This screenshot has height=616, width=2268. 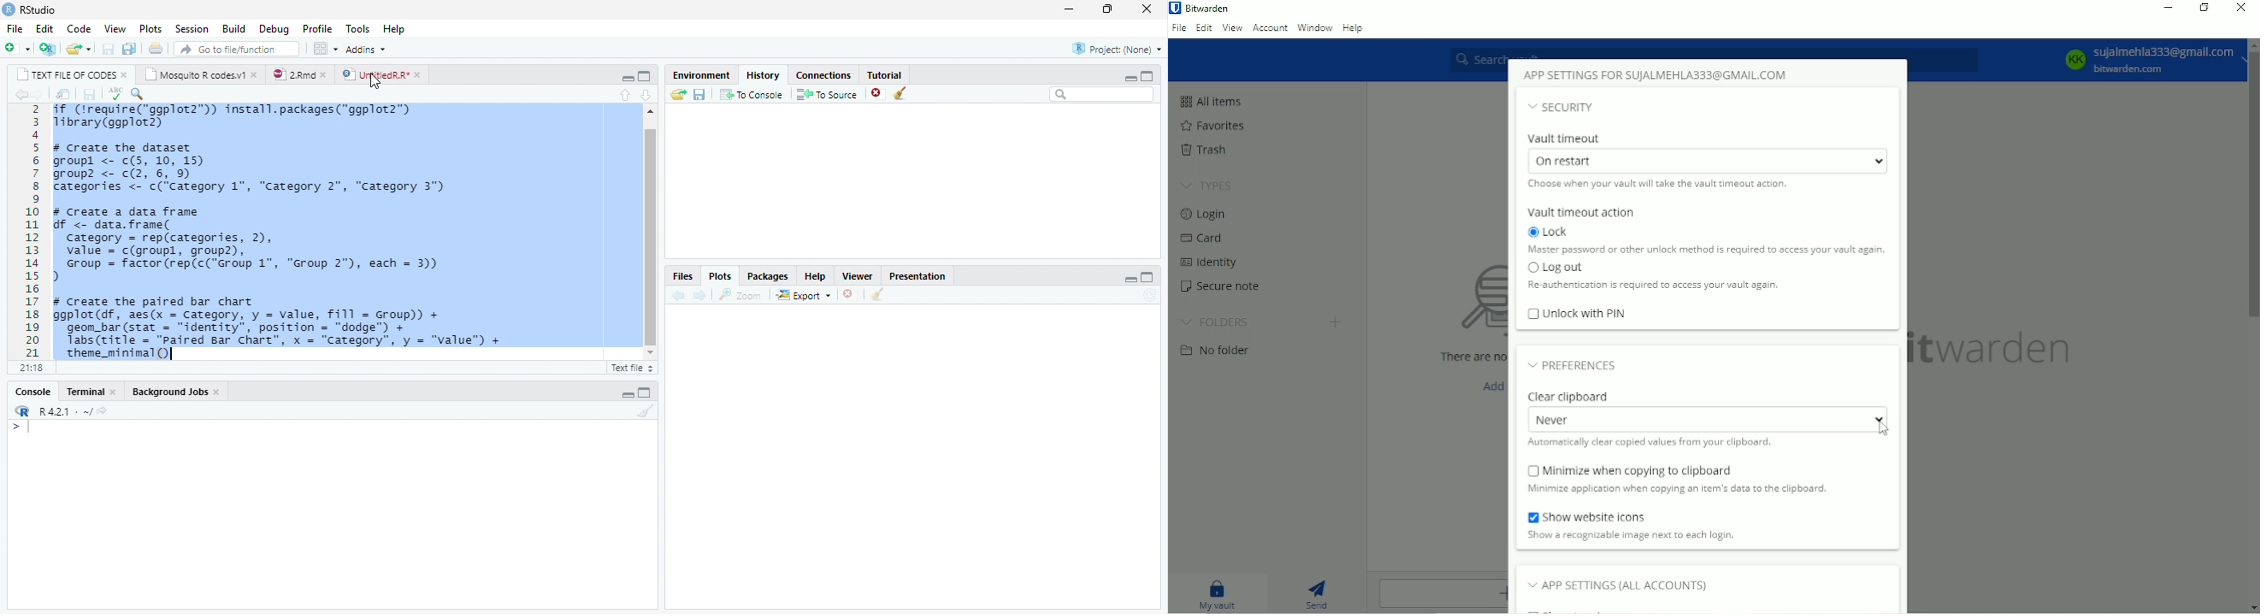 I want to click on help, so click(x=816, y=275).